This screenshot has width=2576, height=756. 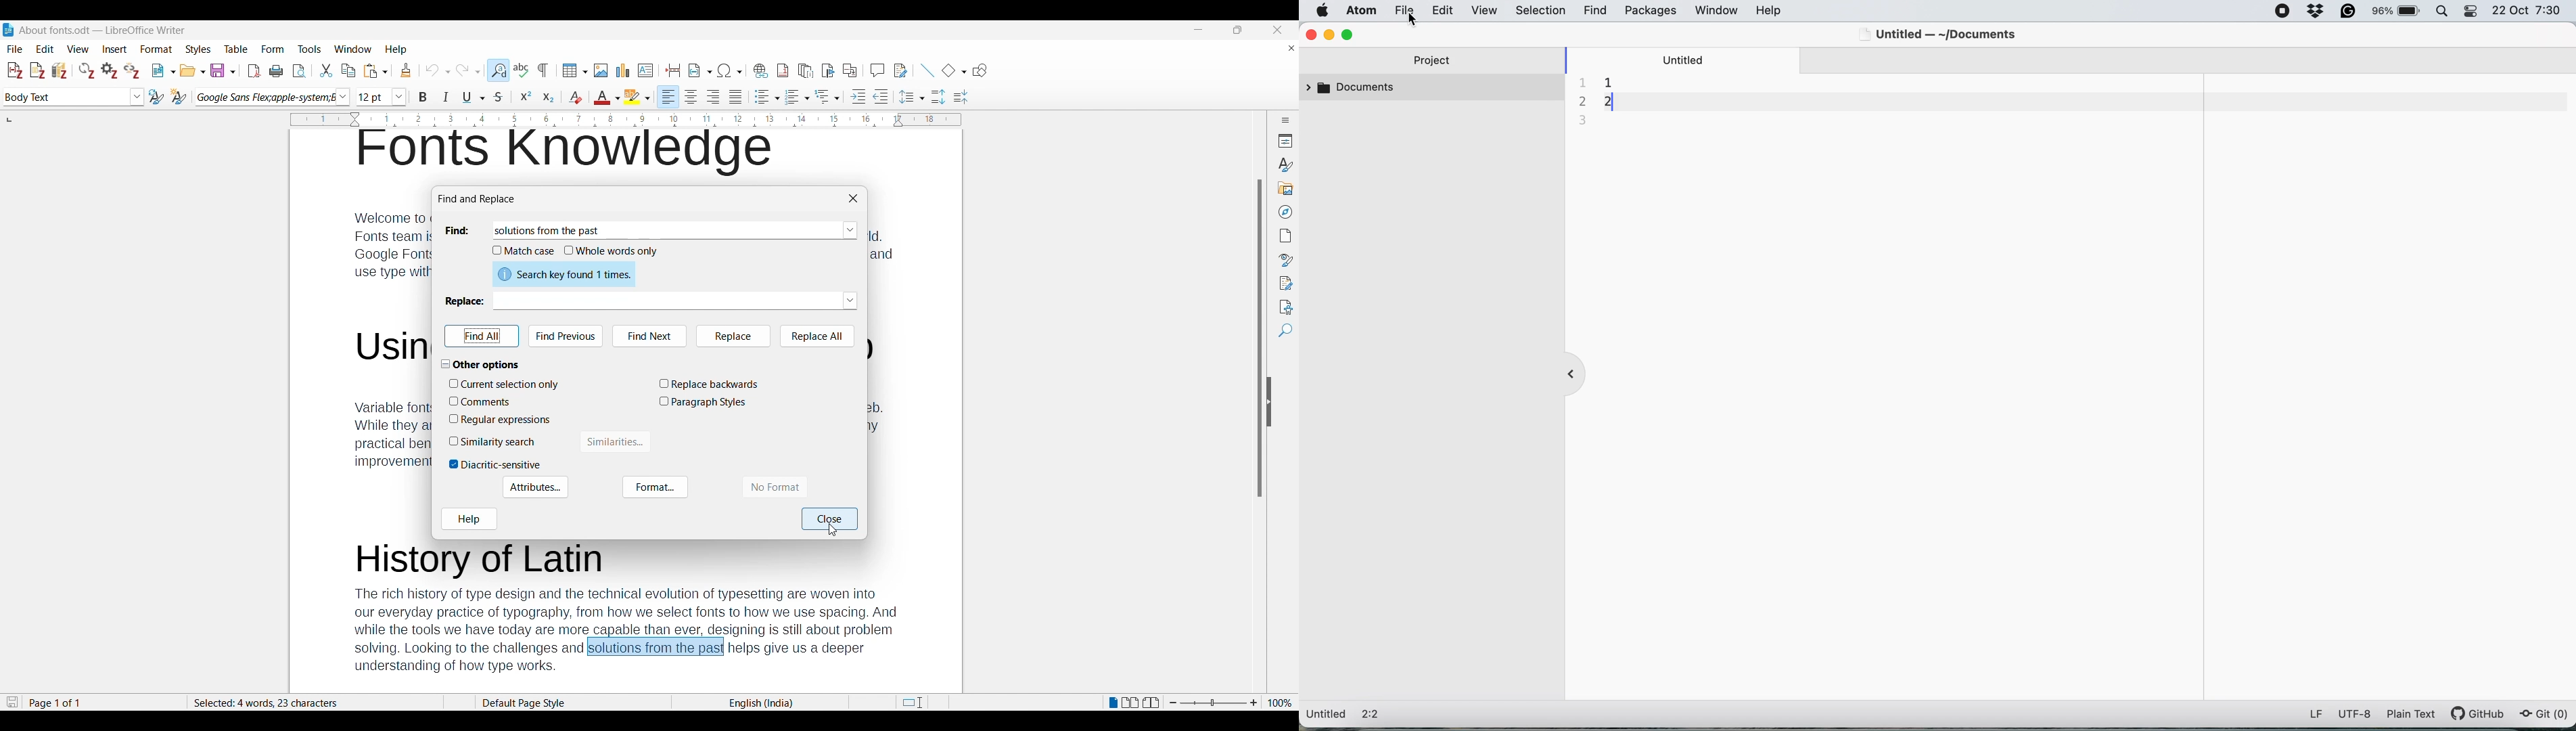 I want to click on Standard selection, so click(x=912, y=703).